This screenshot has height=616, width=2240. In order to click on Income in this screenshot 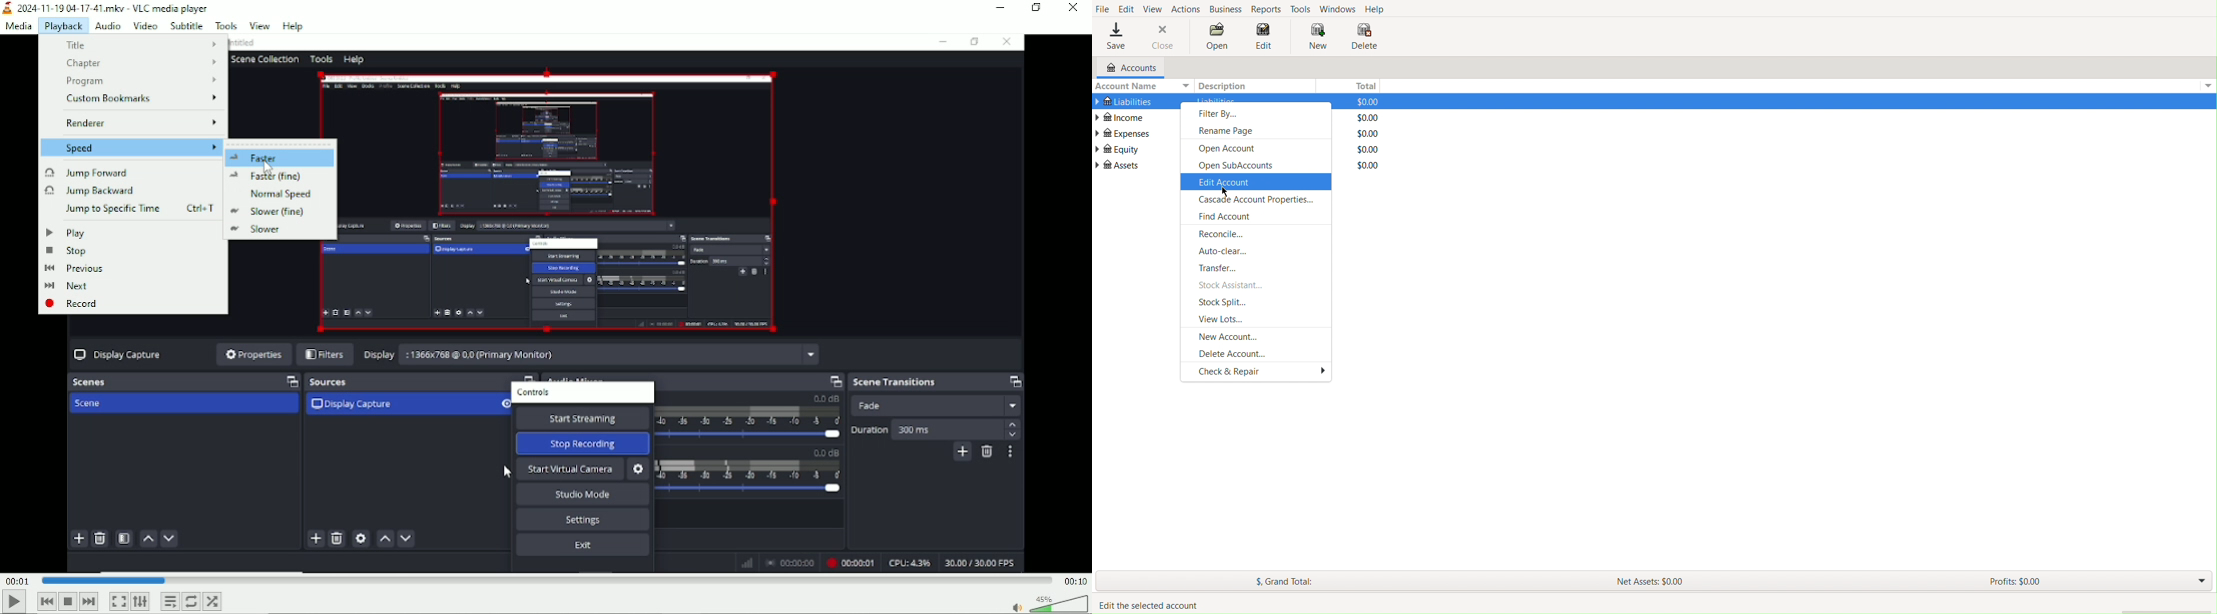, I will do `click(1123, 117)`.